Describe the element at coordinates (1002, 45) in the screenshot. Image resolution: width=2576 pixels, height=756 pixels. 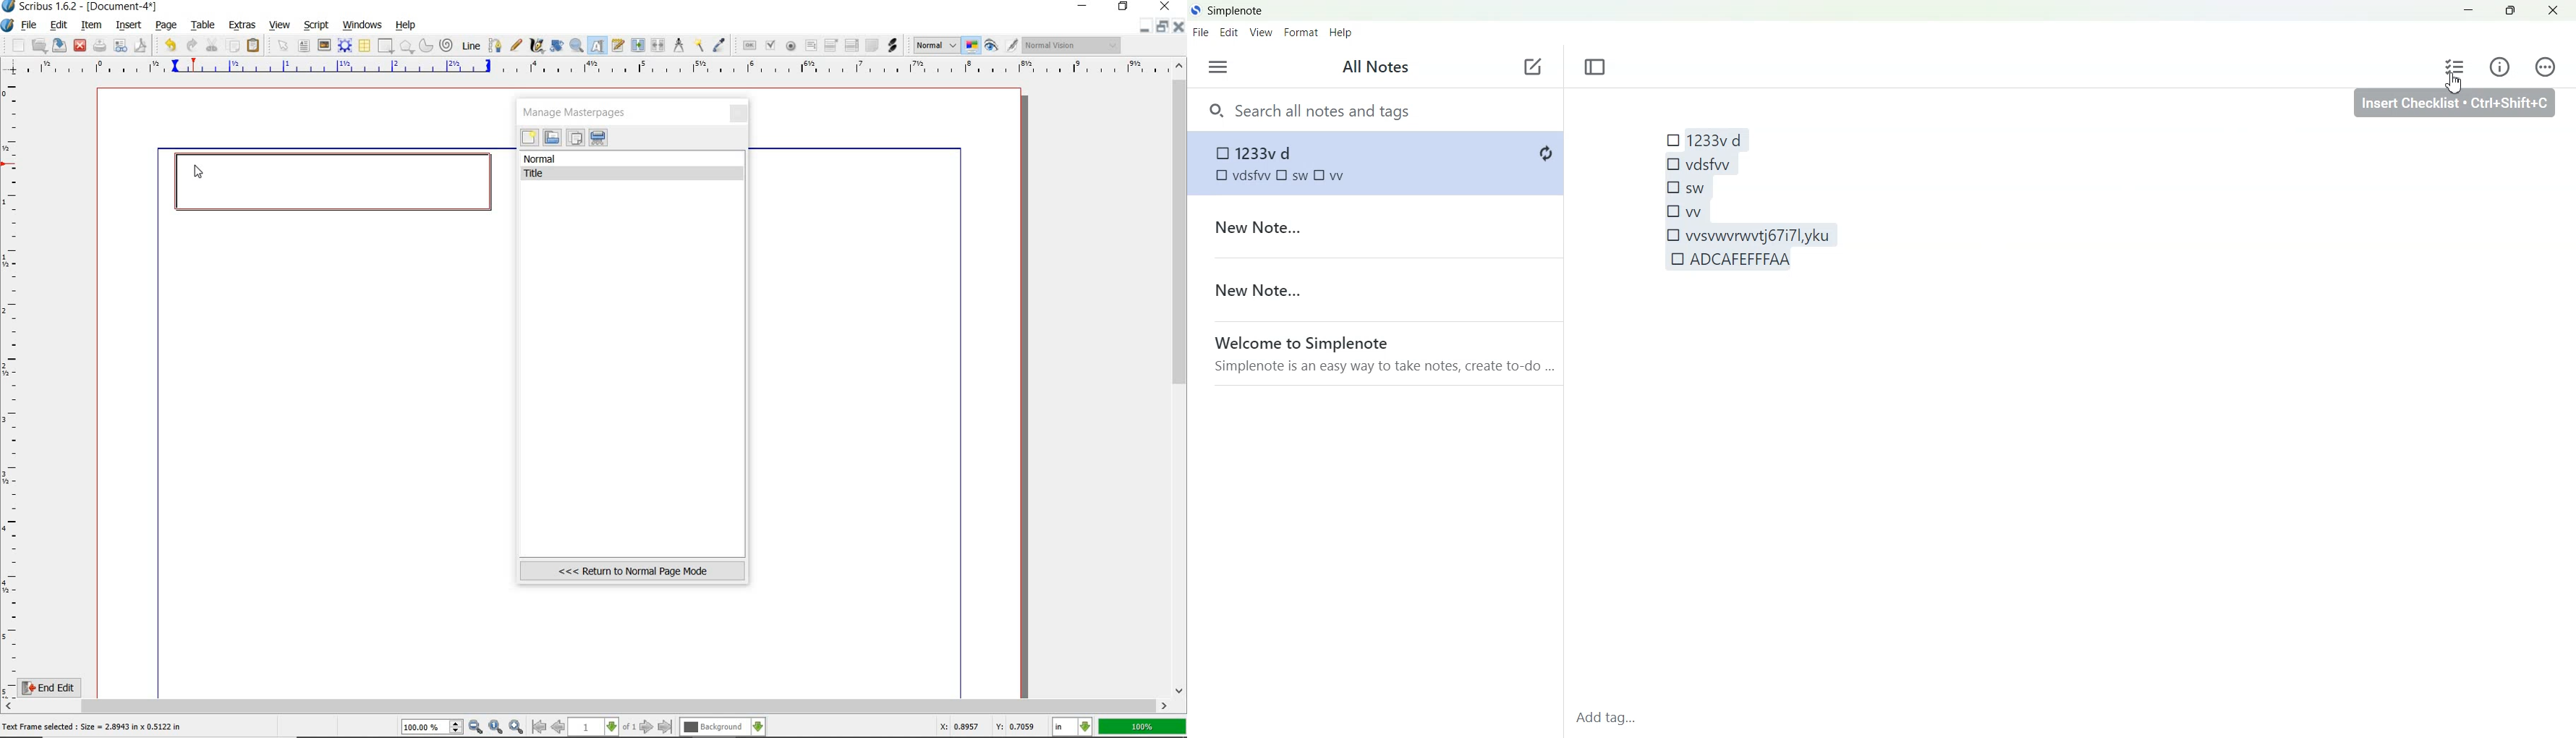
I see `preview mode` at that location.